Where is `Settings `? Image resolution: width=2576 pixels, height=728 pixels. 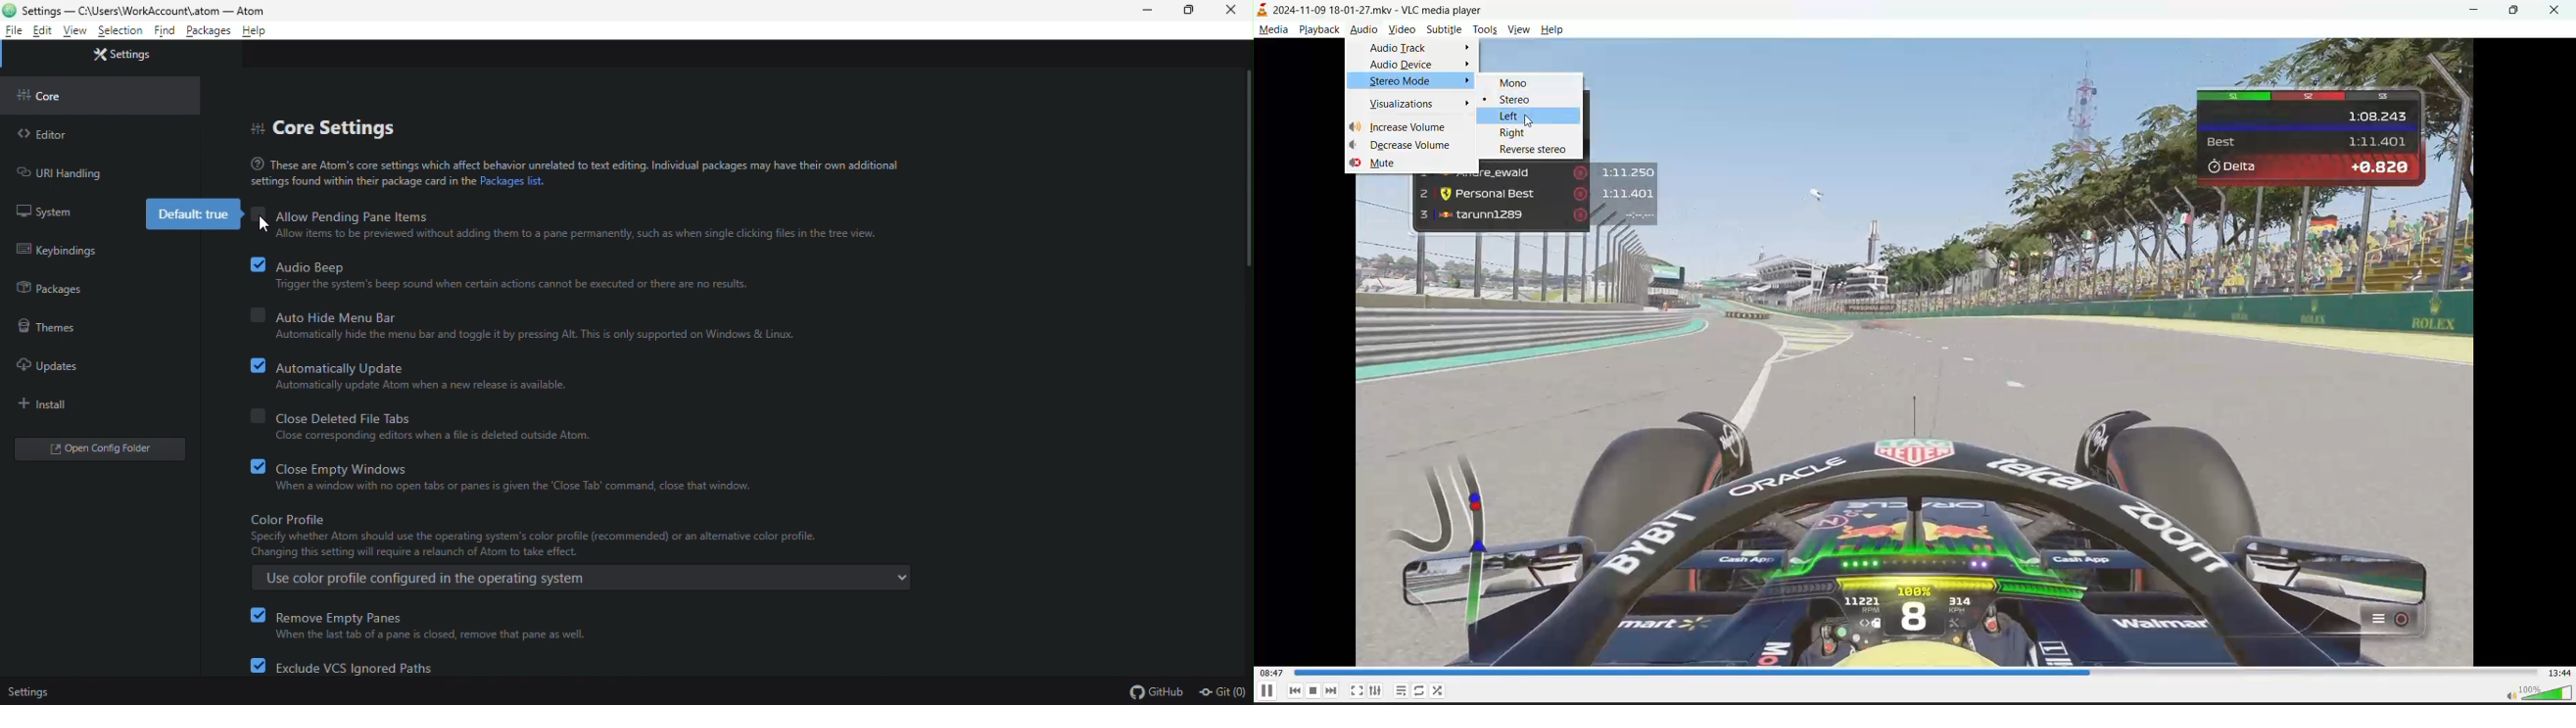
Settings  is located at coordinates (27, 690).